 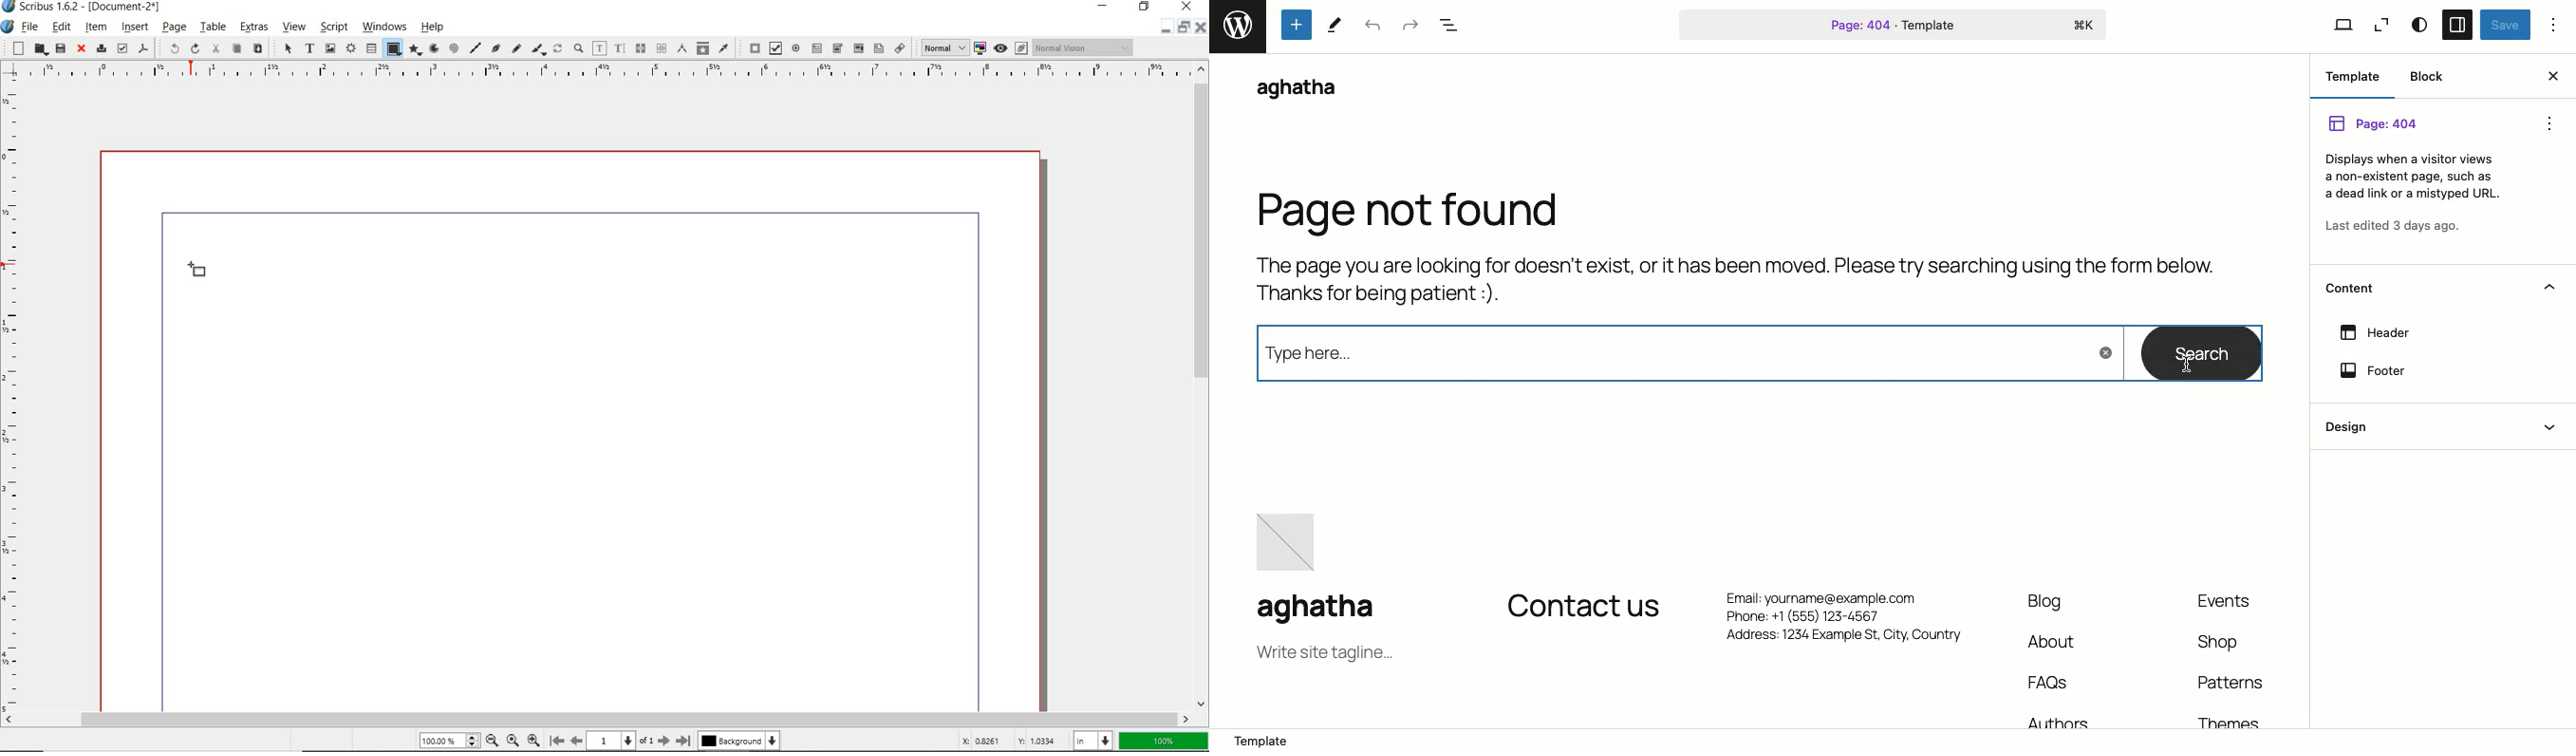 I want to click on pdf push button, so click(x=751, y=48).